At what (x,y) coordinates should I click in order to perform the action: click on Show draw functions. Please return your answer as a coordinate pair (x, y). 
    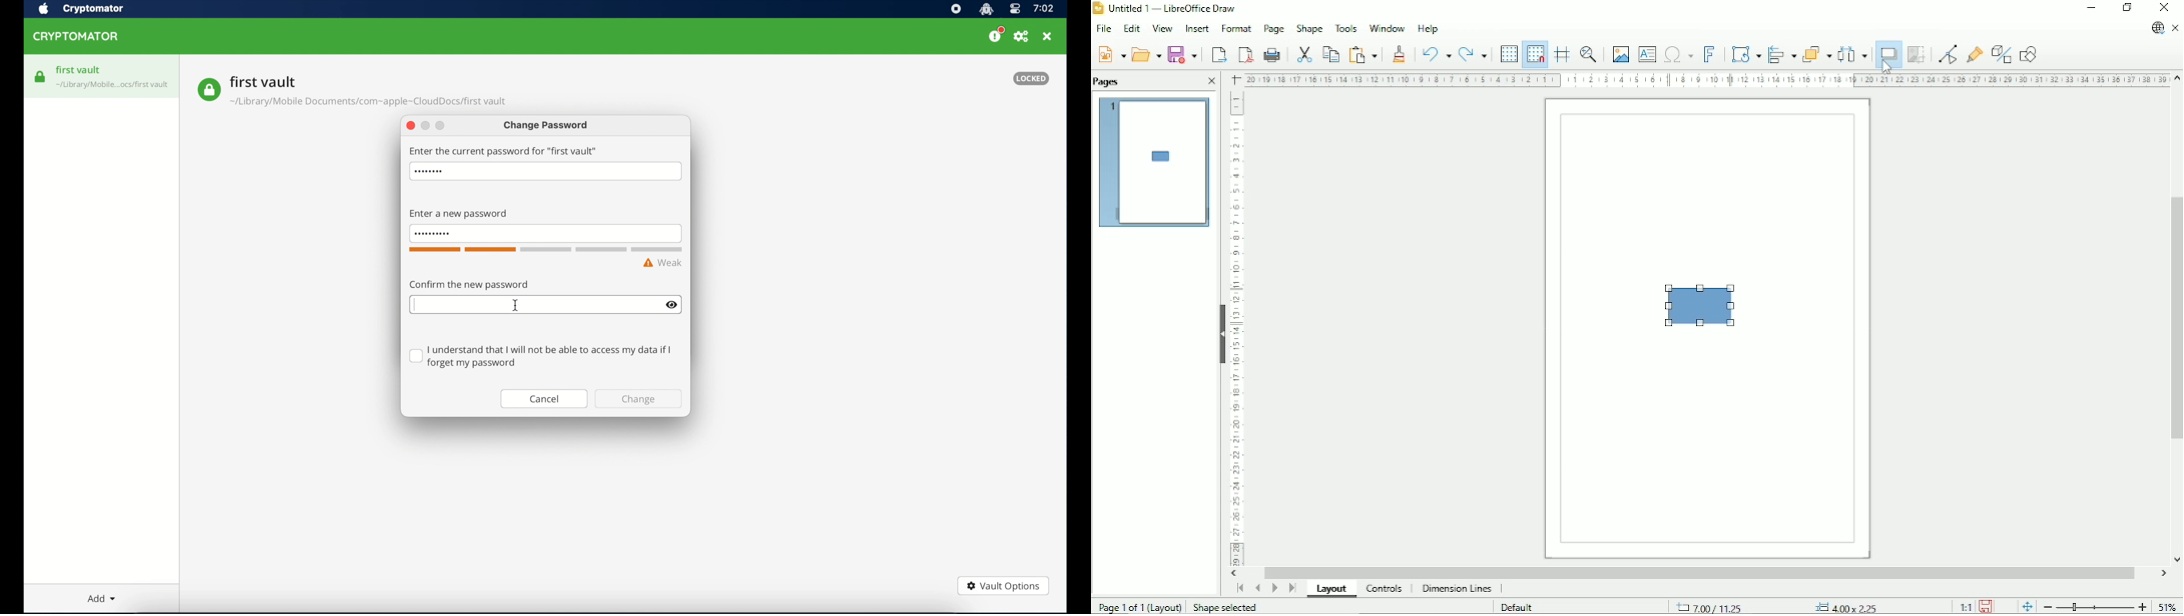
    Looking at the image, I should click on (2029, 53).